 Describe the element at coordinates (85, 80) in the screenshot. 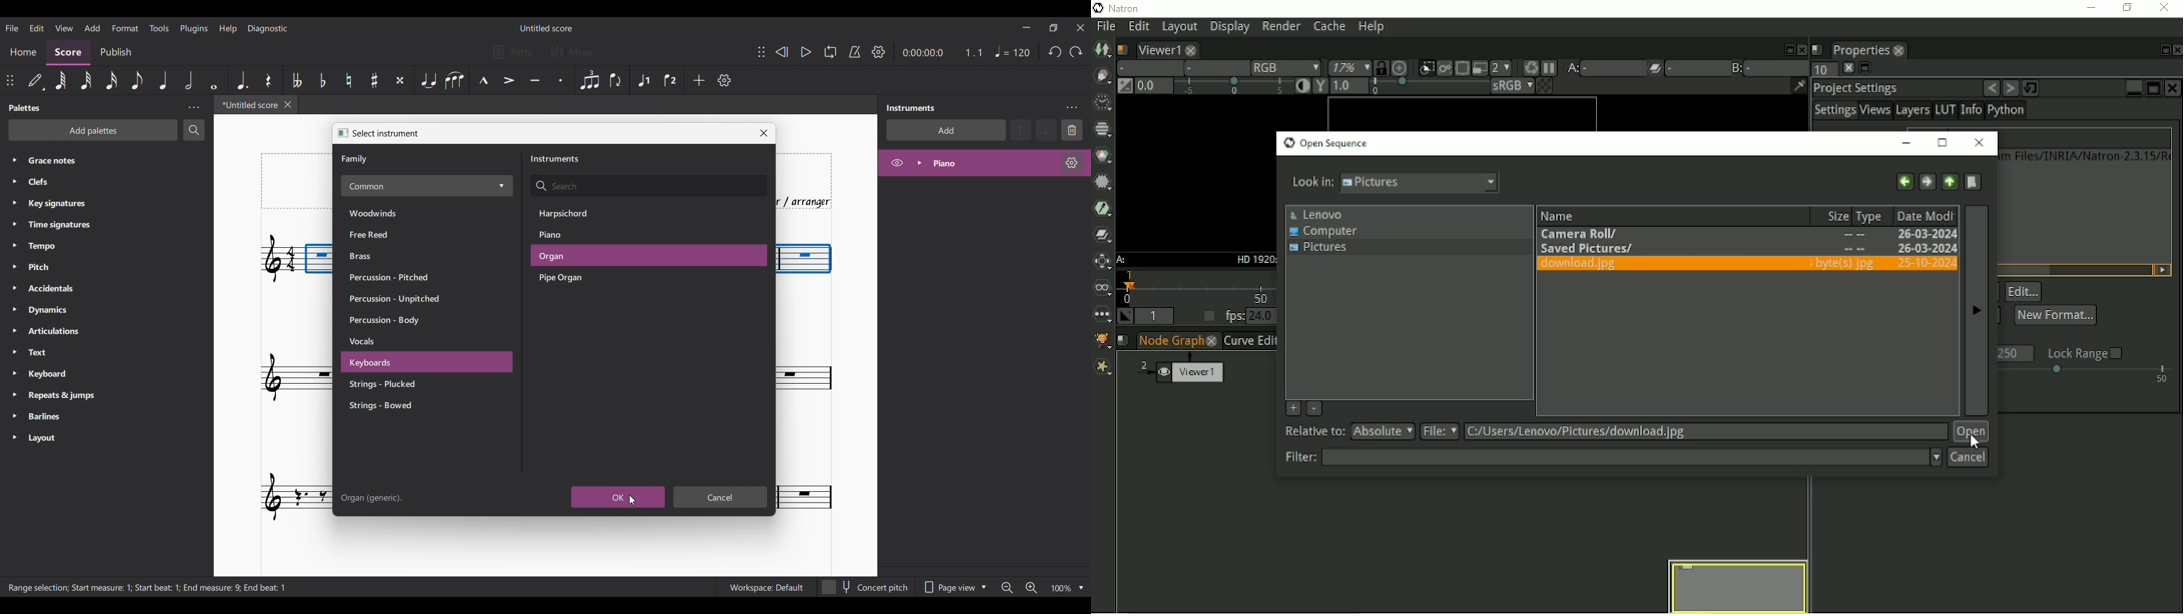

I see `32nd note` at that location.